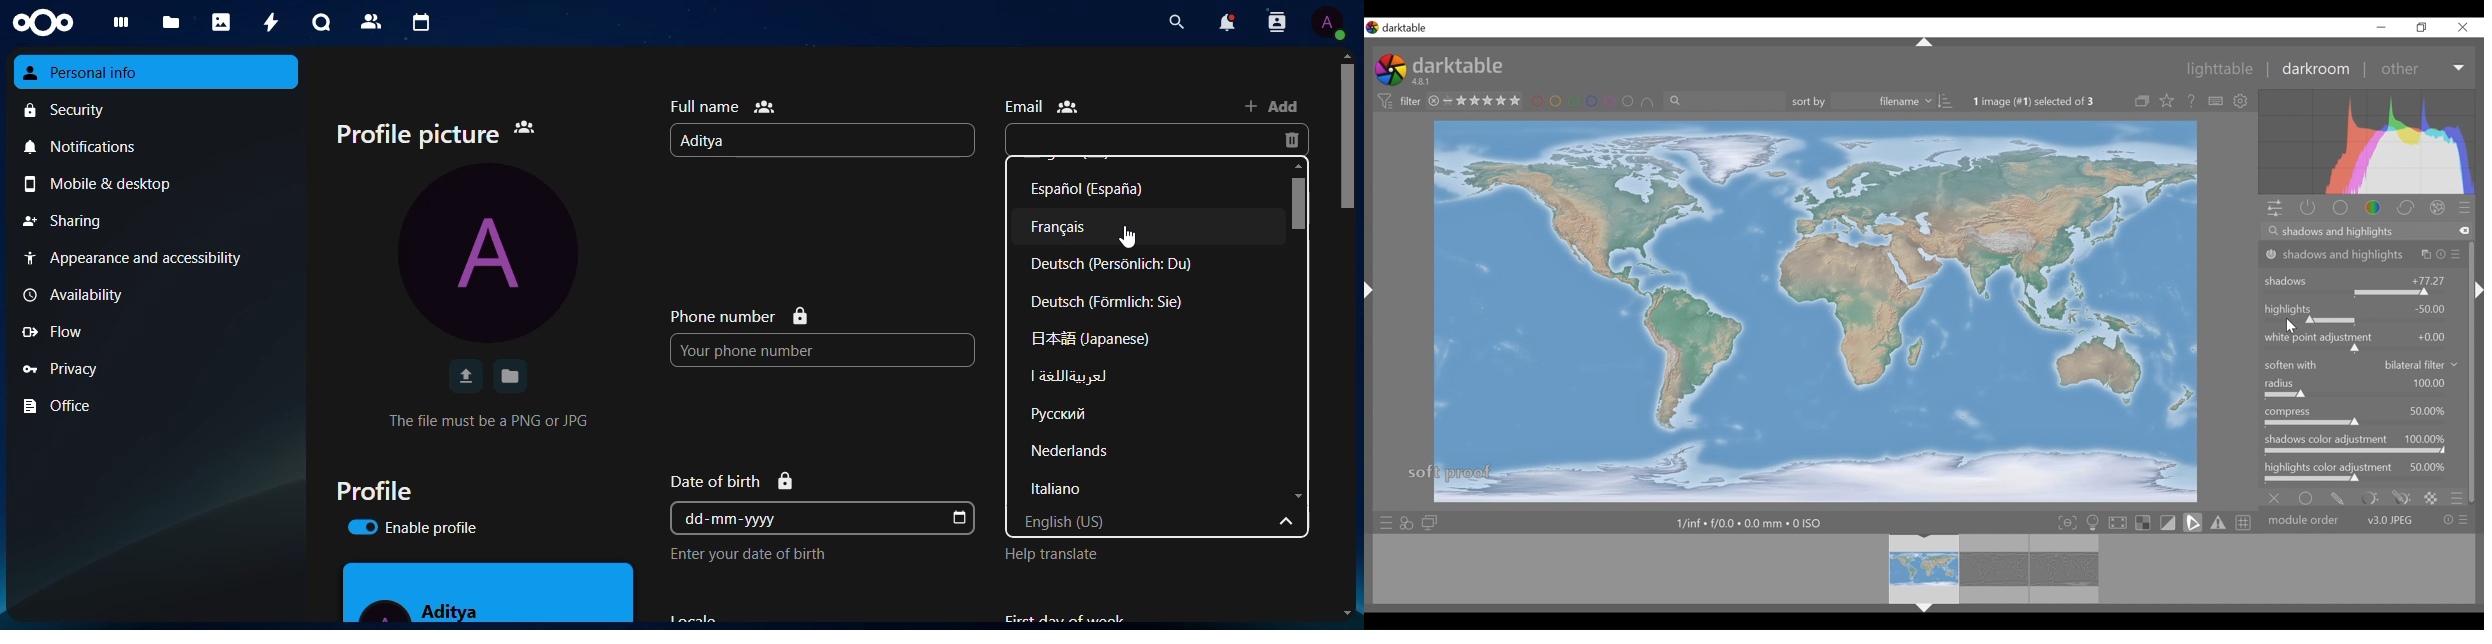 This screenshot has width=2492, height=644. I want to click on dob, so click(960, 518).